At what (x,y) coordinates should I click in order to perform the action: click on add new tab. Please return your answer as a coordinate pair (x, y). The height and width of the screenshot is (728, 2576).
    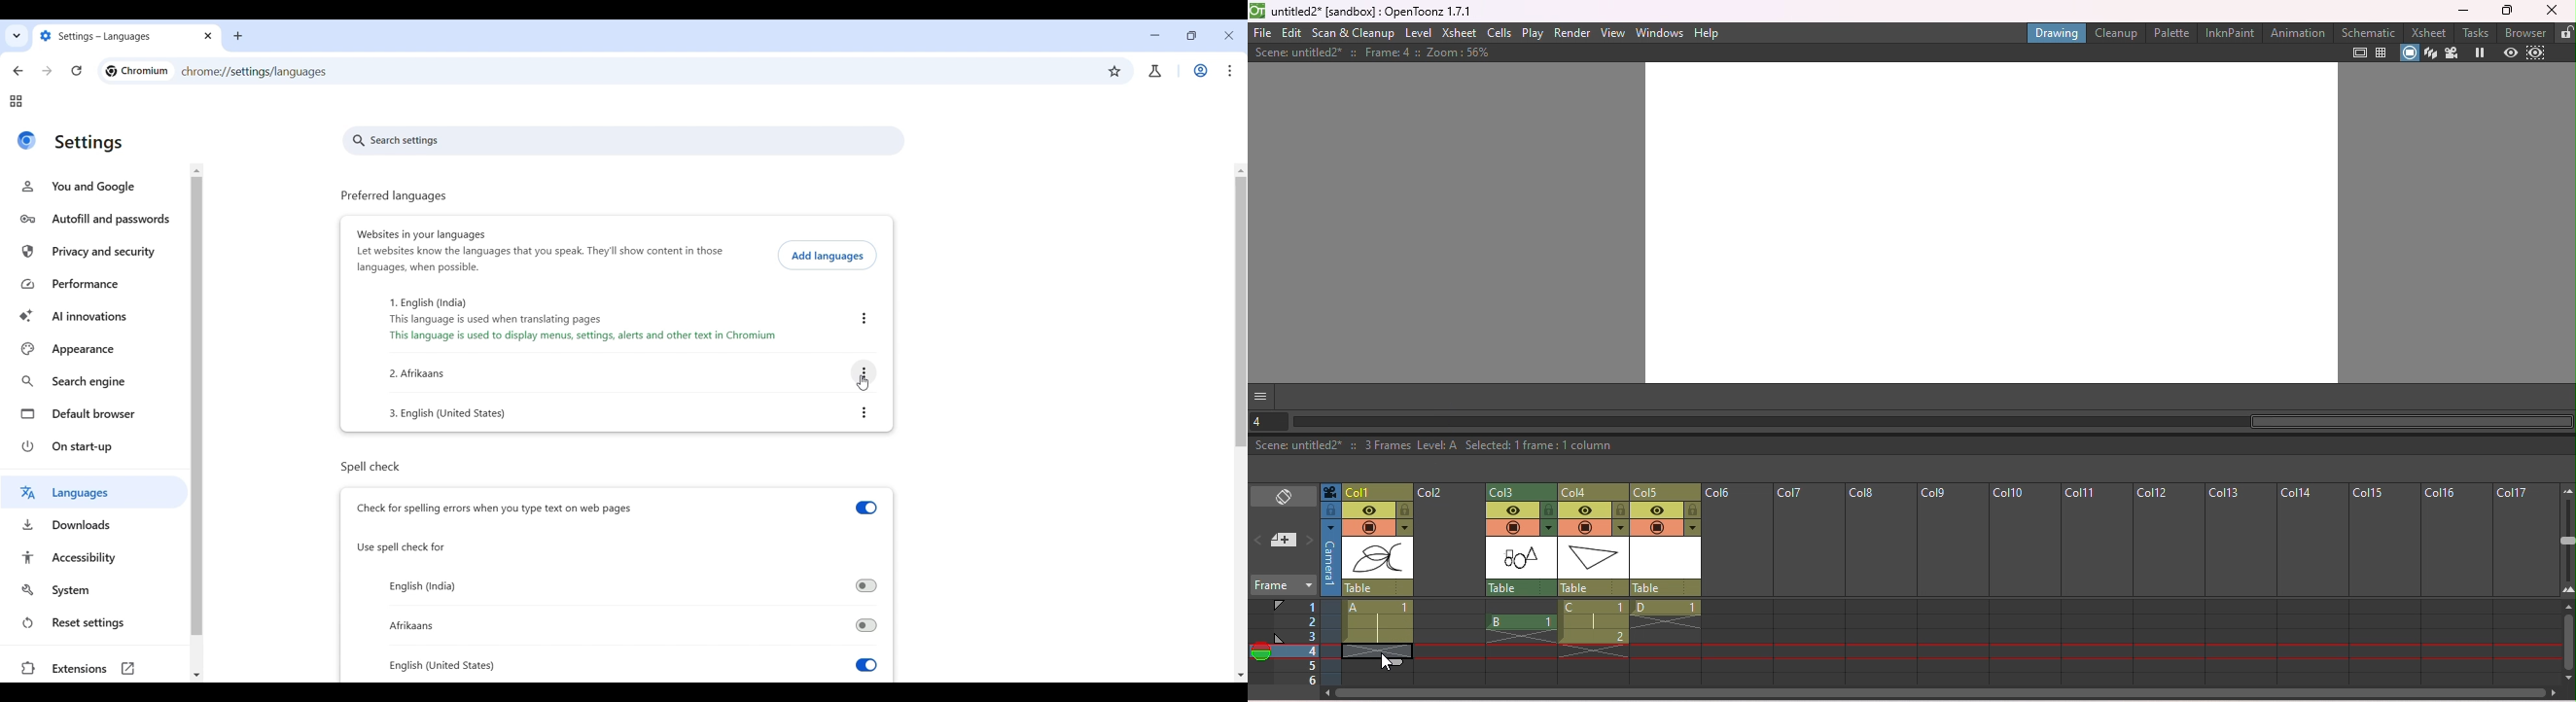
    Looking at the image, I should click on (243, 37).